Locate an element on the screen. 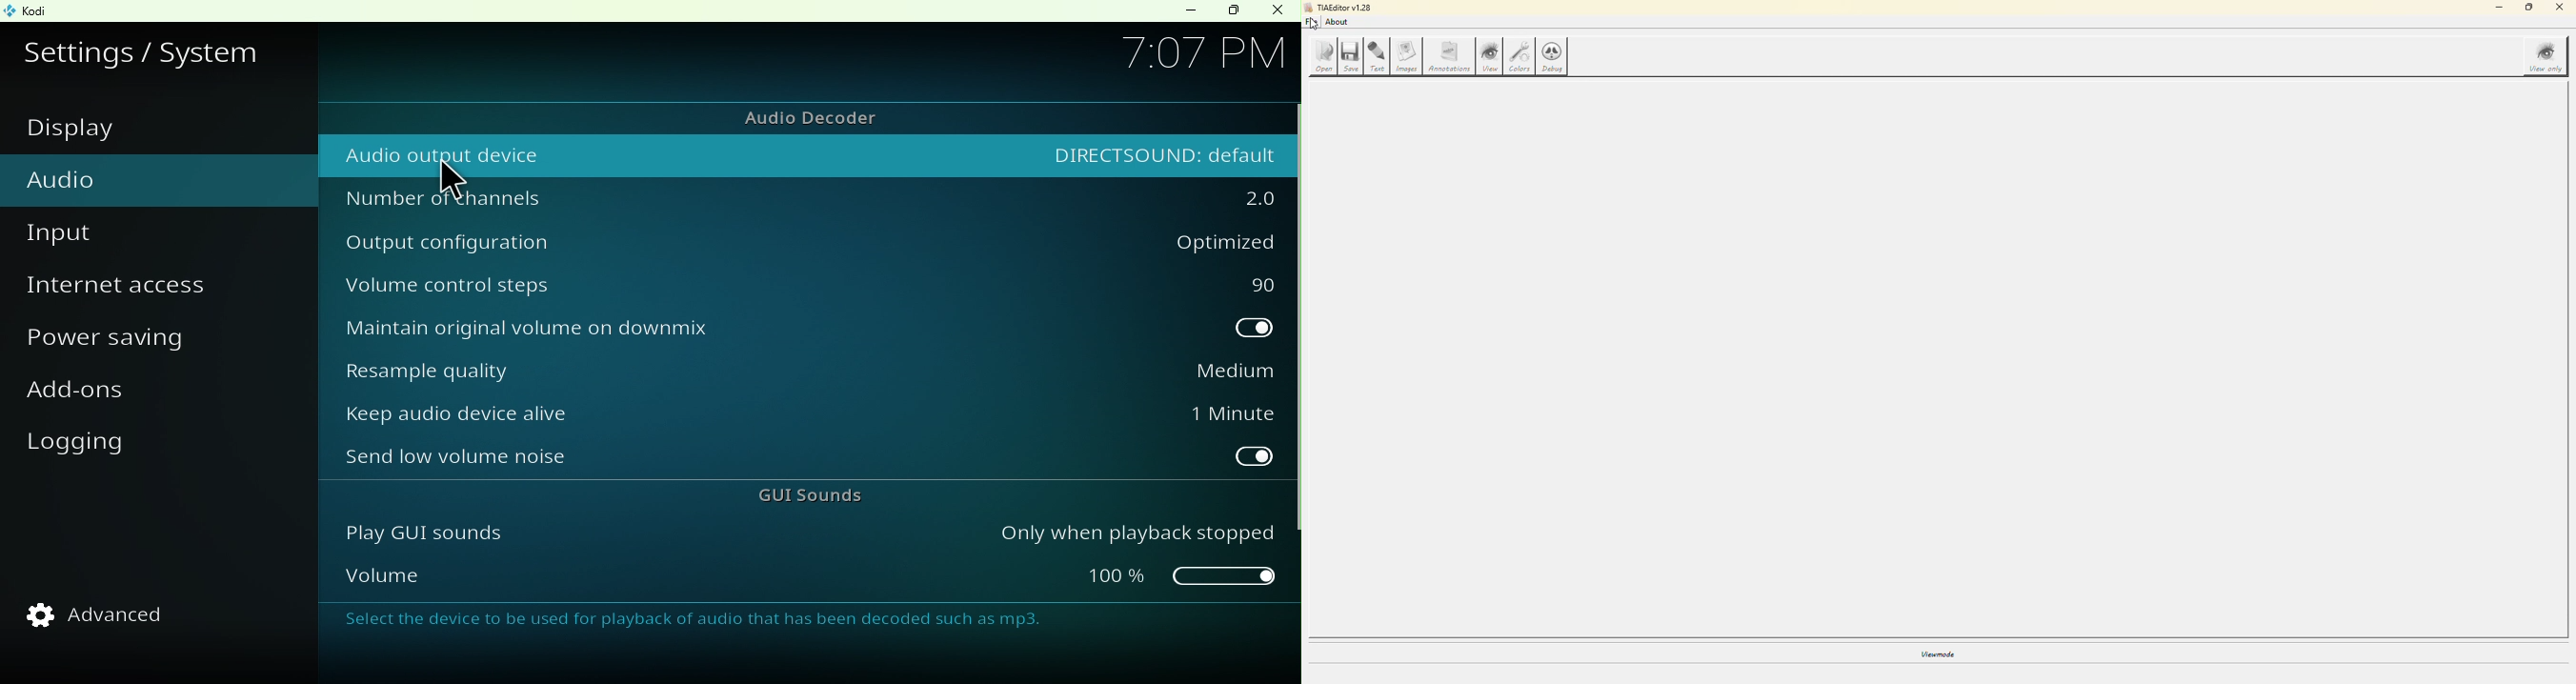  vertical scroll bar is located at coordinates (1293, 319).